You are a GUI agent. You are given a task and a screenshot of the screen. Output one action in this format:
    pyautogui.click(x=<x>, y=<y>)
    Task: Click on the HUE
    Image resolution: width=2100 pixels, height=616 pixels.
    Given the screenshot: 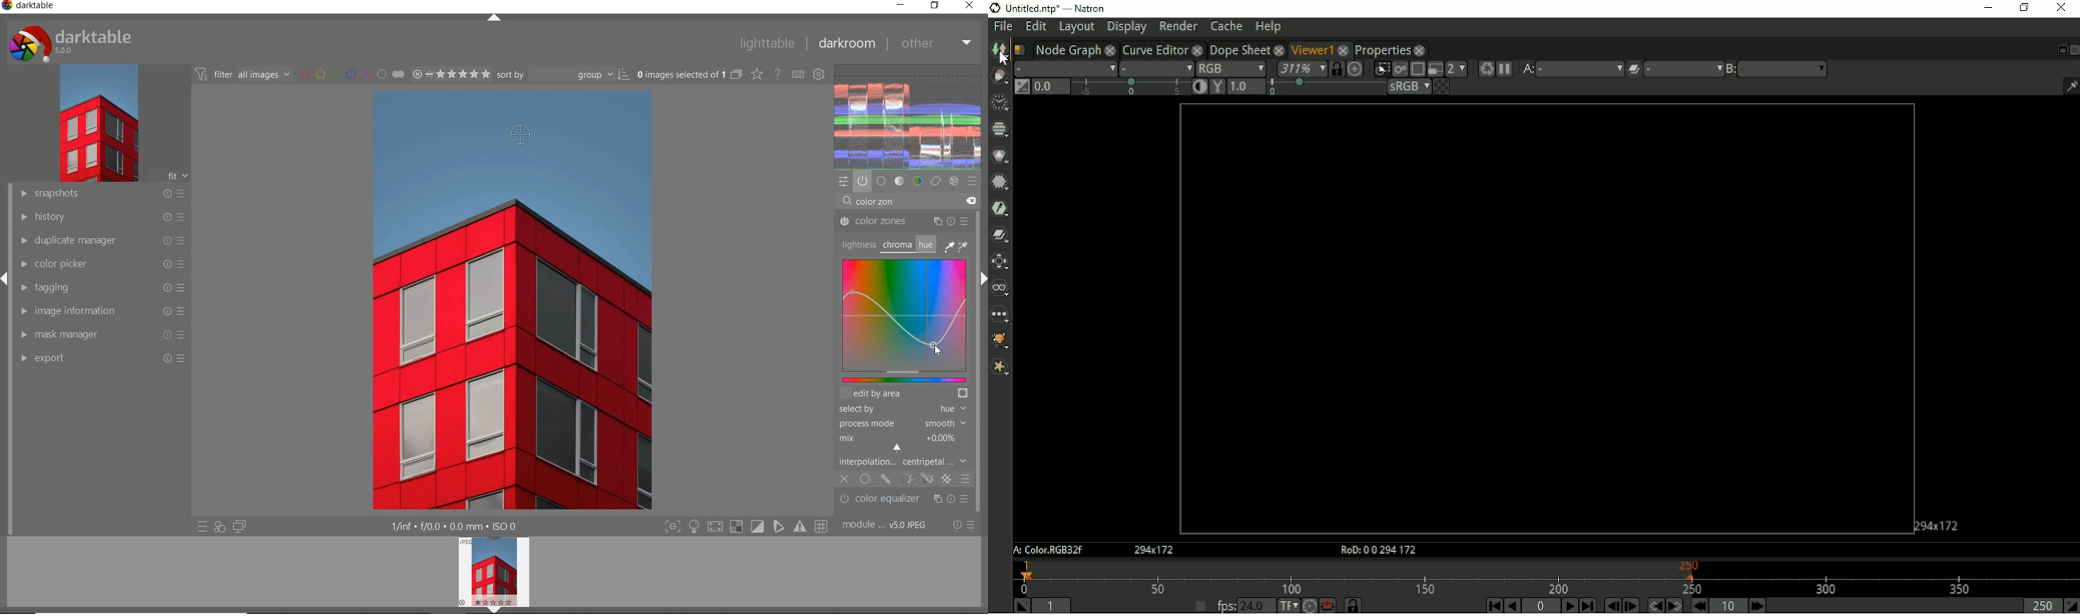 What is the action you would take?
    pyautogui.click(x=925, y=244)
    